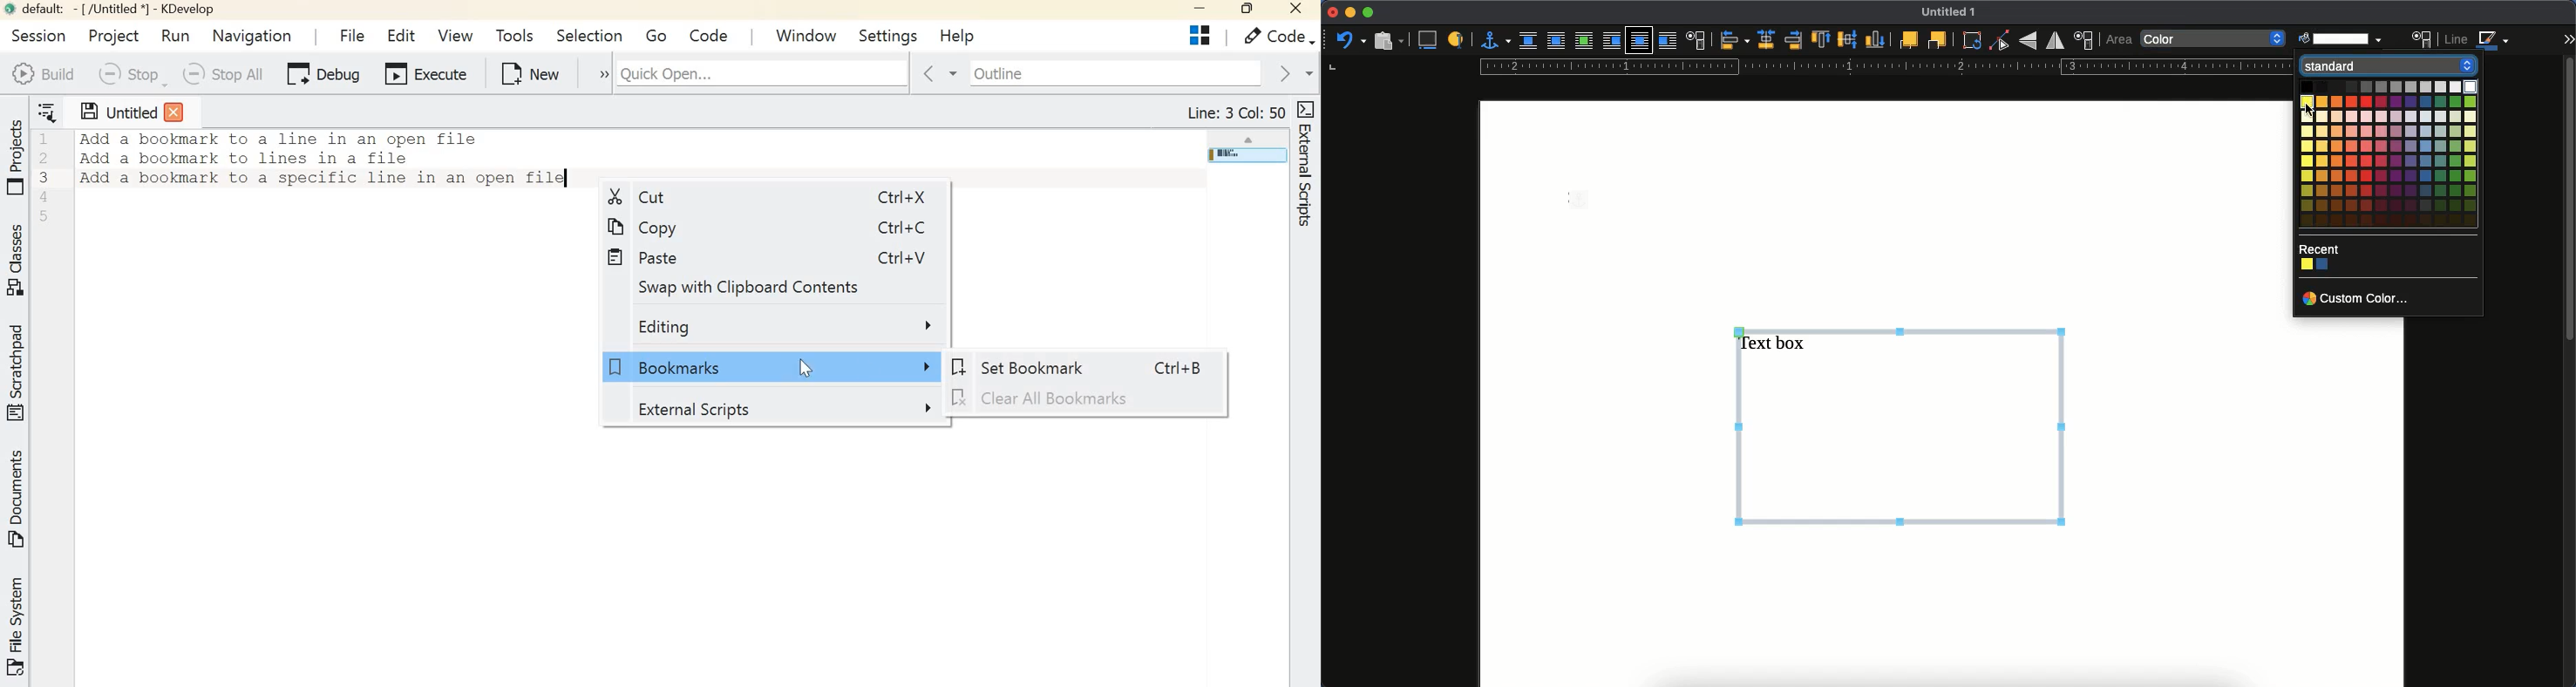 This screenshot has height=700, width=2576. Describe the element at coordinates (2000, 41) in the screenshot. I see `point end mode` at that location.